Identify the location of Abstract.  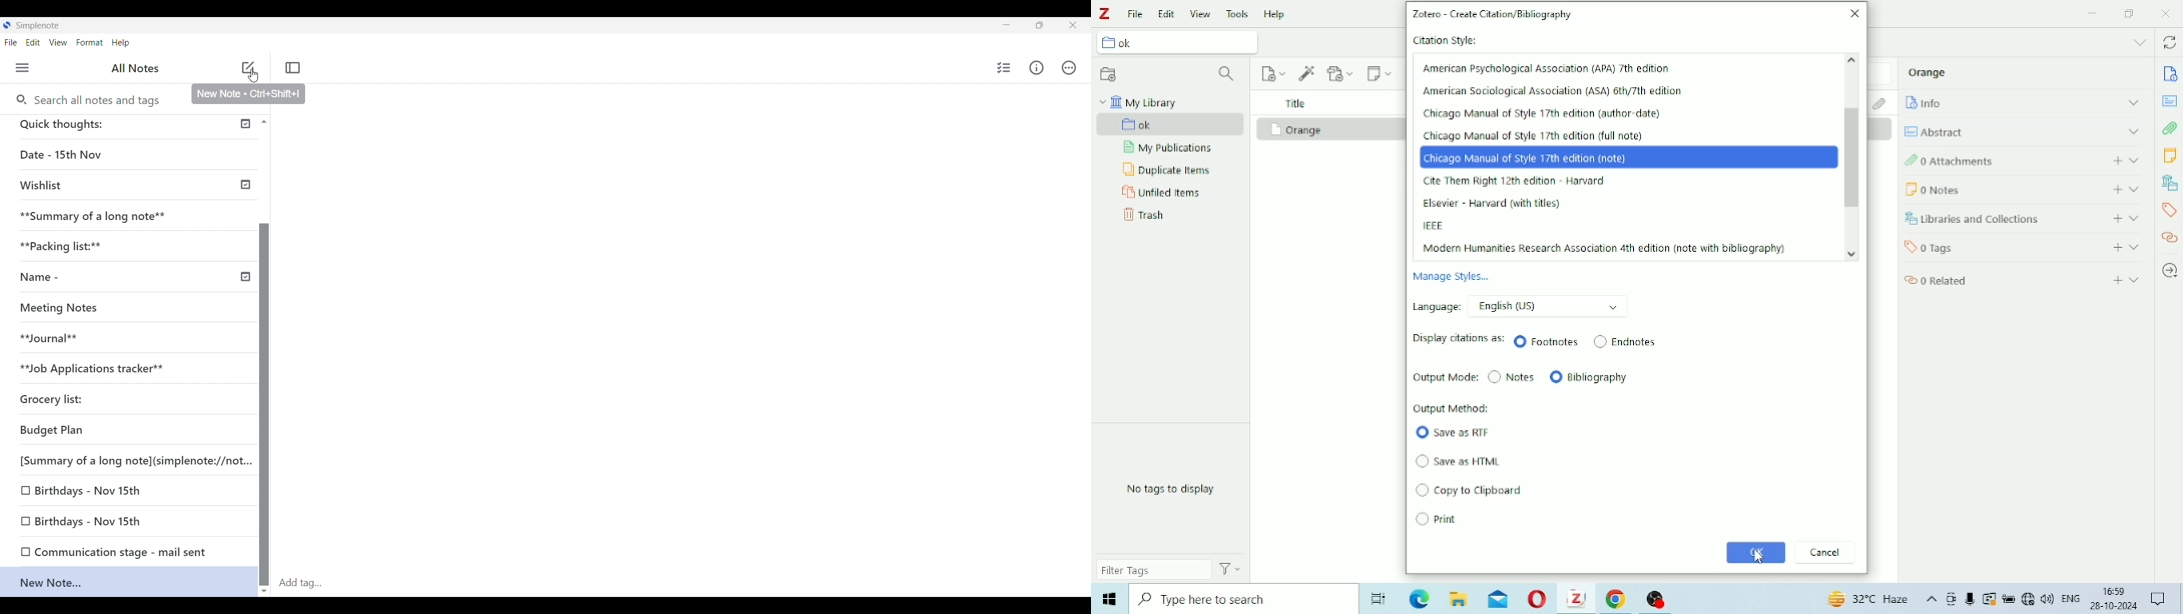
(2169, 101).